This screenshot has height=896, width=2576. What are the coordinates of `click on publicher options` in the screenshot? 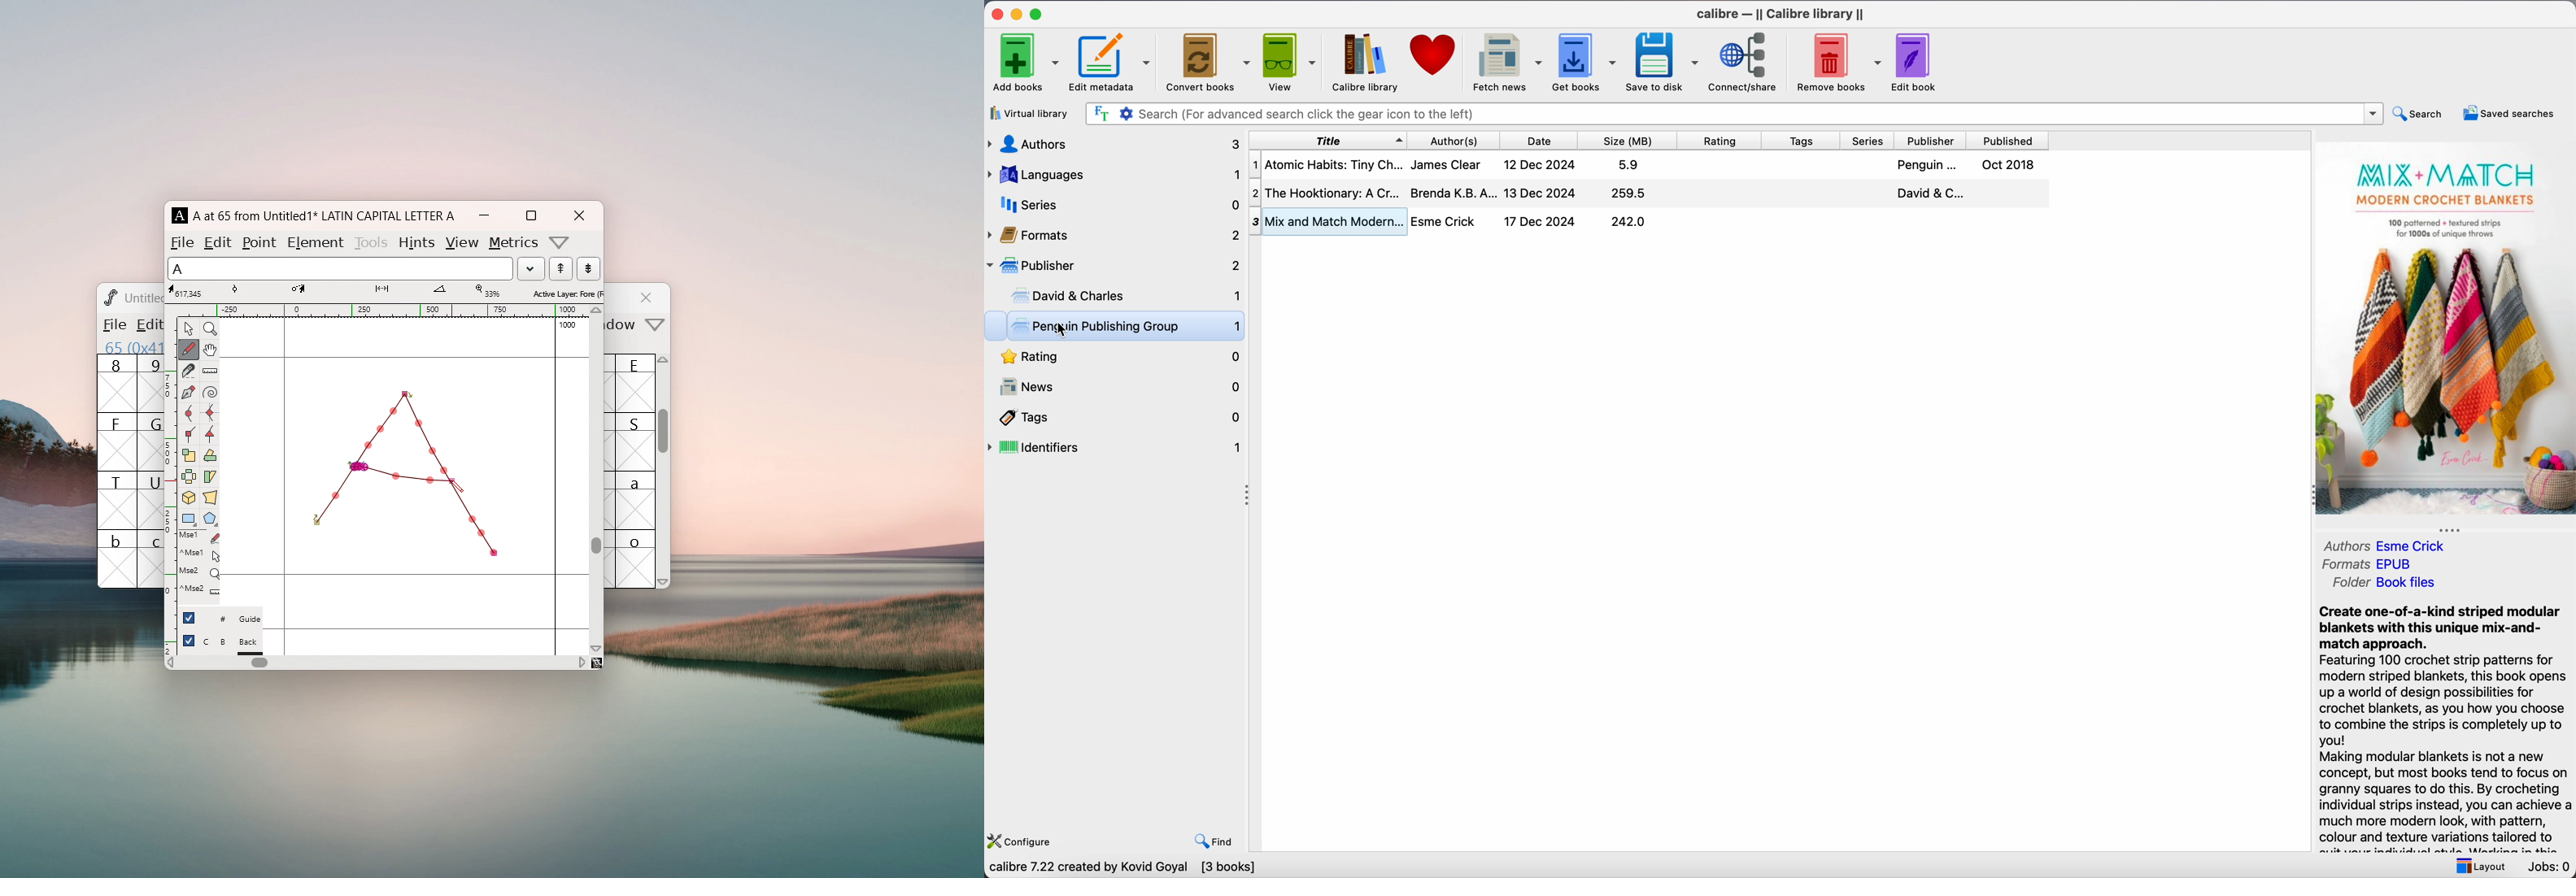 It's located at (1114, 265).